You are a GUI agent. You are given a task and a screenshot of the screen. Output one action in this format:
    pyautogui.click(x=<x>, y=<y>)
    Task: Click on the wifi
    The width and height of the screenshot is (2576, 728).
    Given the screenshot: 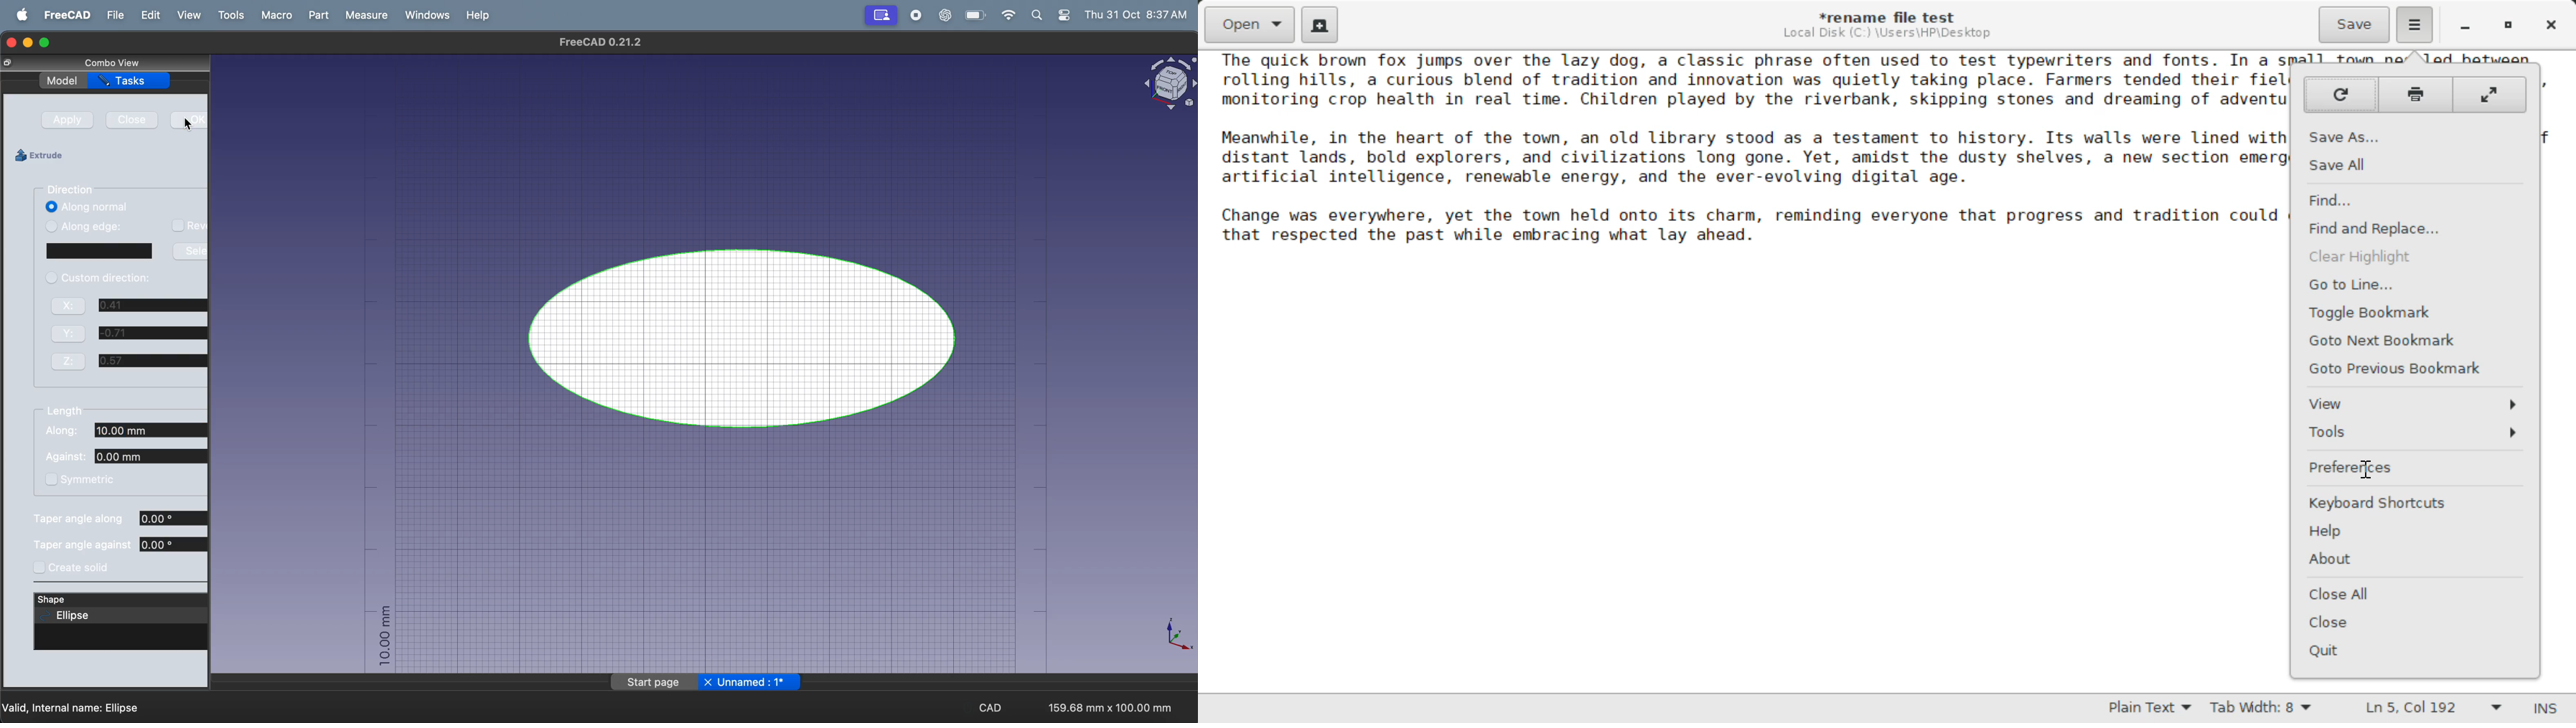 What is the action you would take?
    pyautogui.click(x=1006, y=15)
    